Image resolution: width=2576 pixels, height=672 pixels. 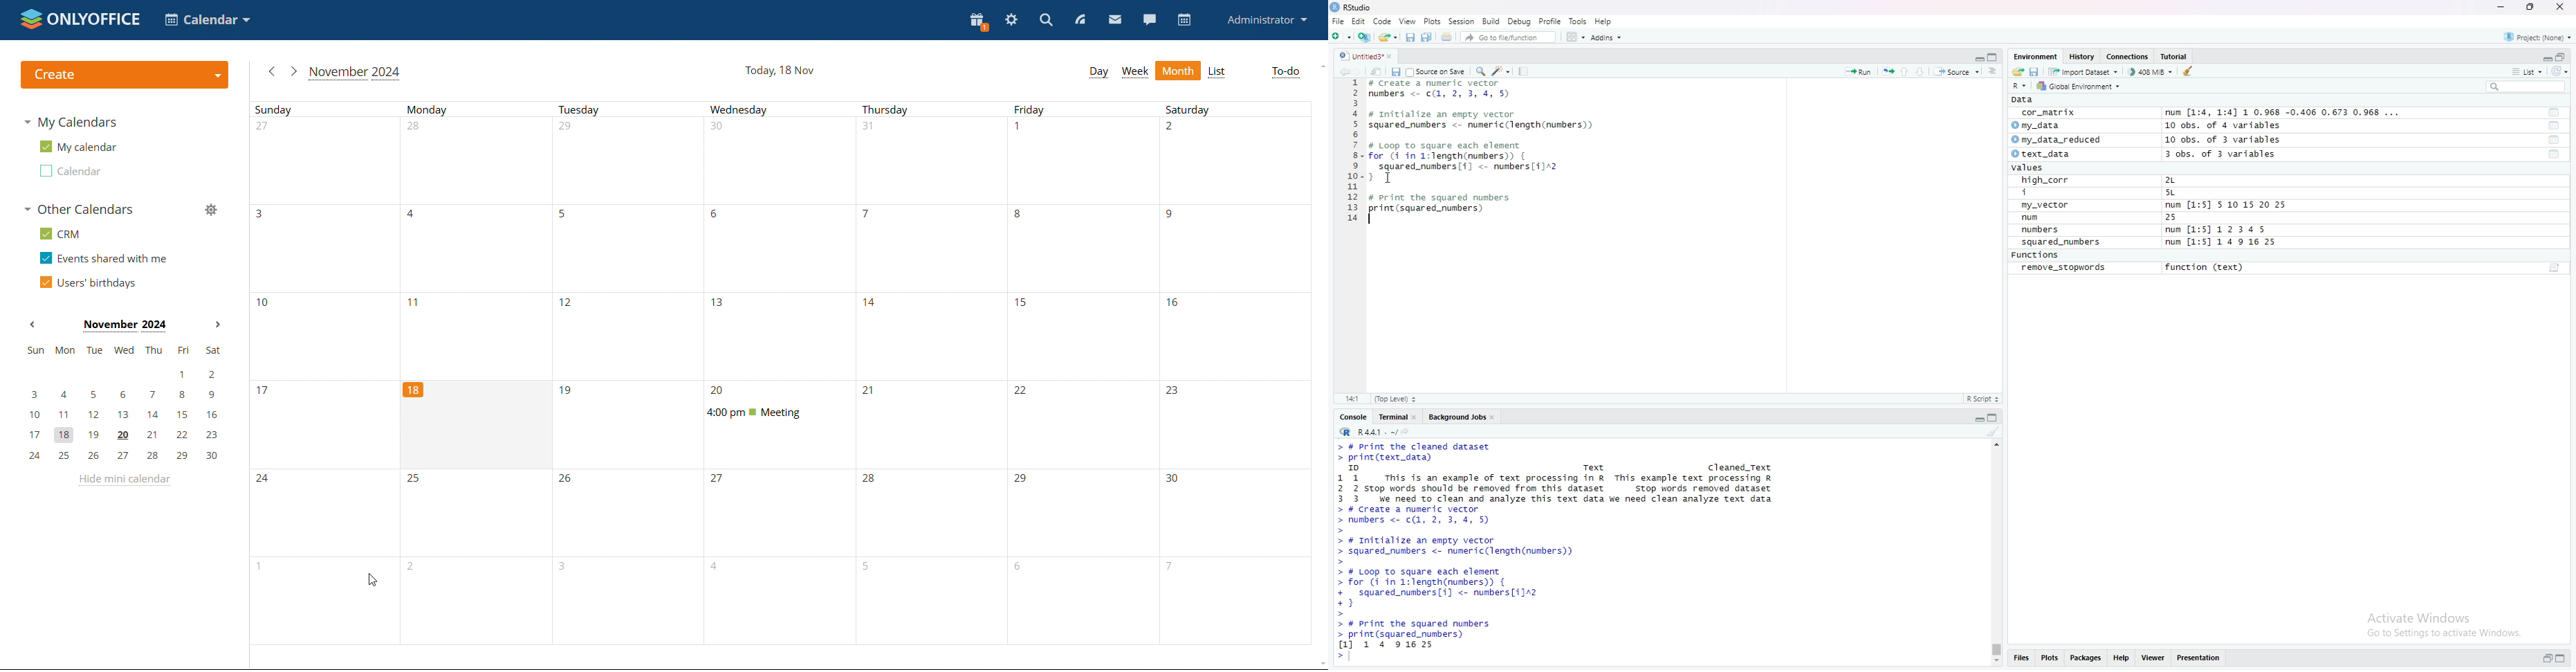 I want to click on Environment, so click(x=2035, y=56).